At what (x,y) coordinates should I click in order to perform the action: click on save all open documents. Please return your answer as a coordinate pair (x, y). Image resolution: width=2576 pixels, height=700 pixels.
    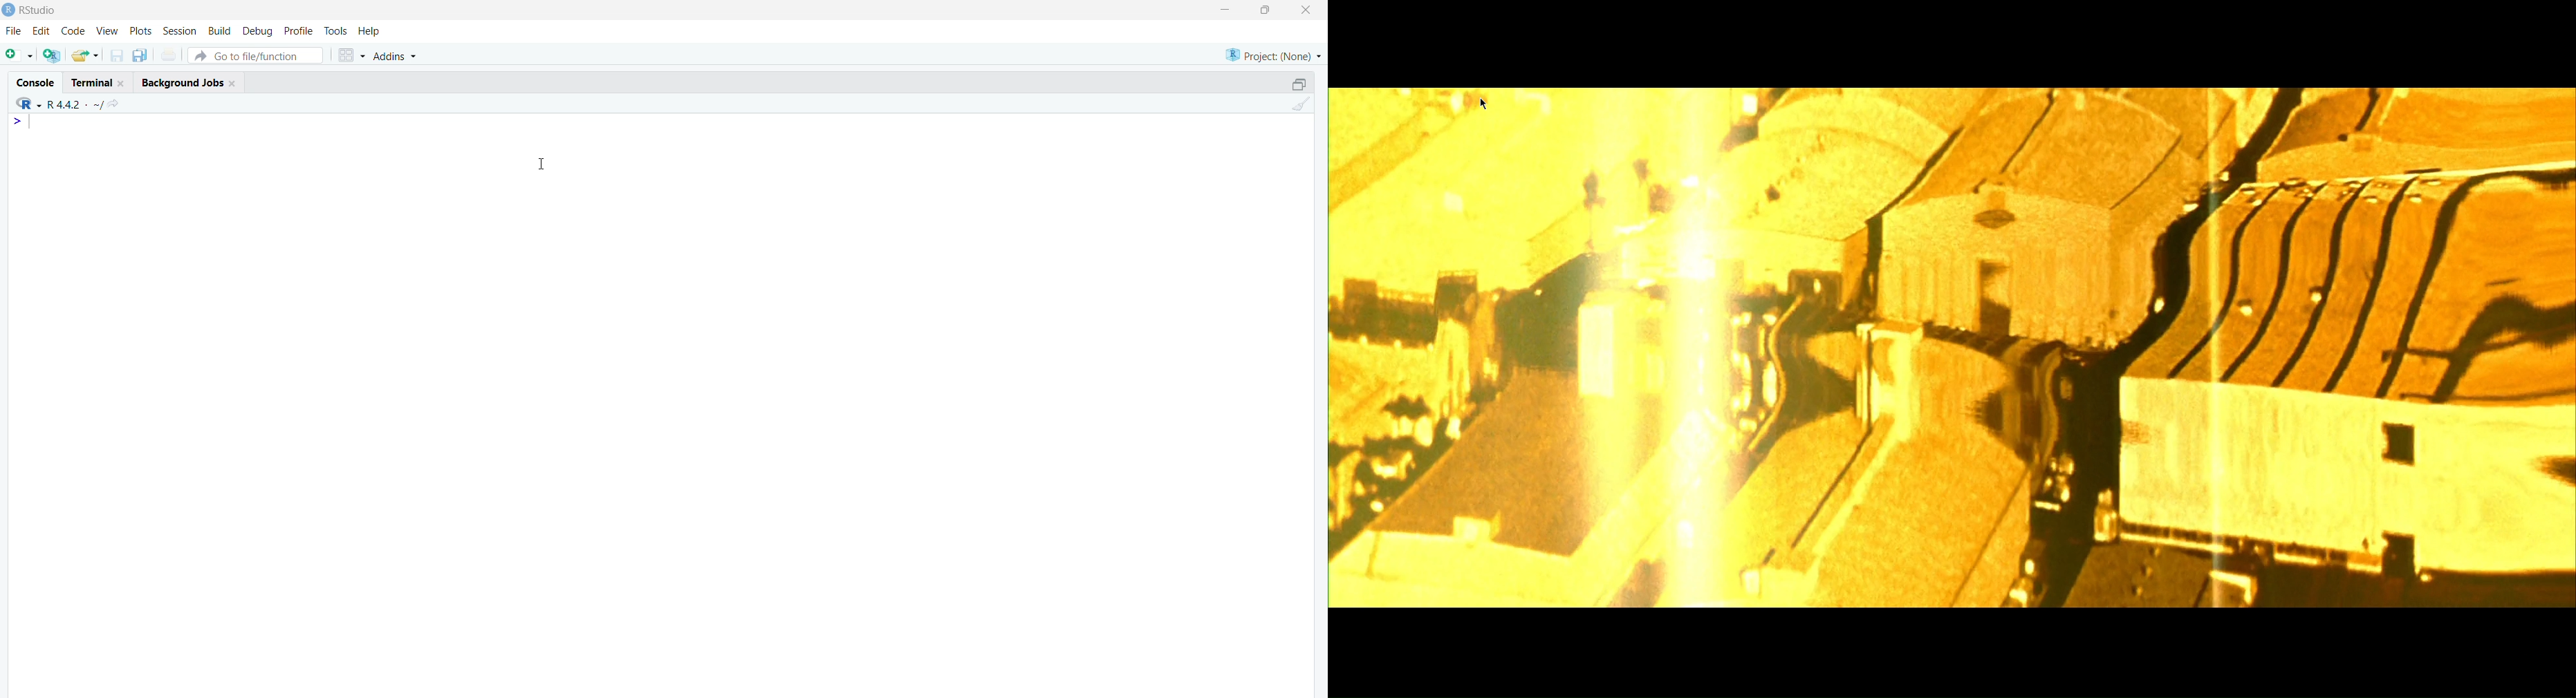
    Looking at the image, I should click on (140, 56).